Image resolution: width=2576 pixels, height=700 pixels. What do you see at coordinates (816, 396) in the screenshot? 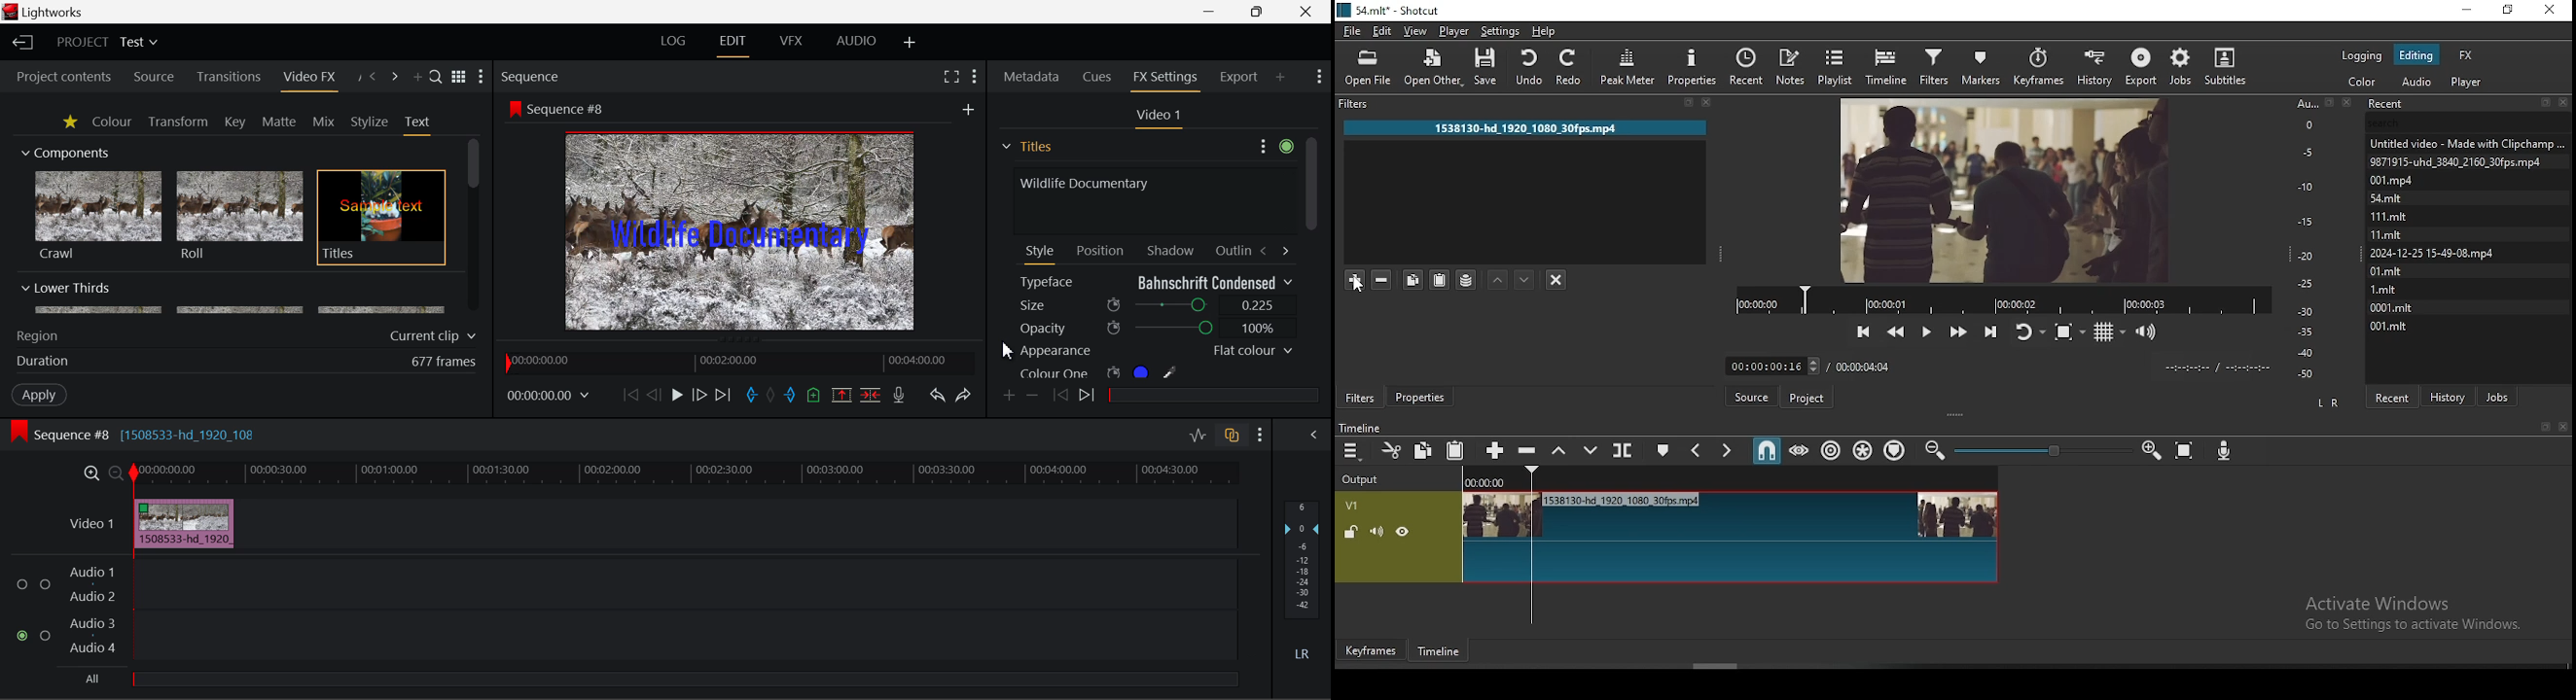
I see `Mark Cue` at bounding box center [816, 396].